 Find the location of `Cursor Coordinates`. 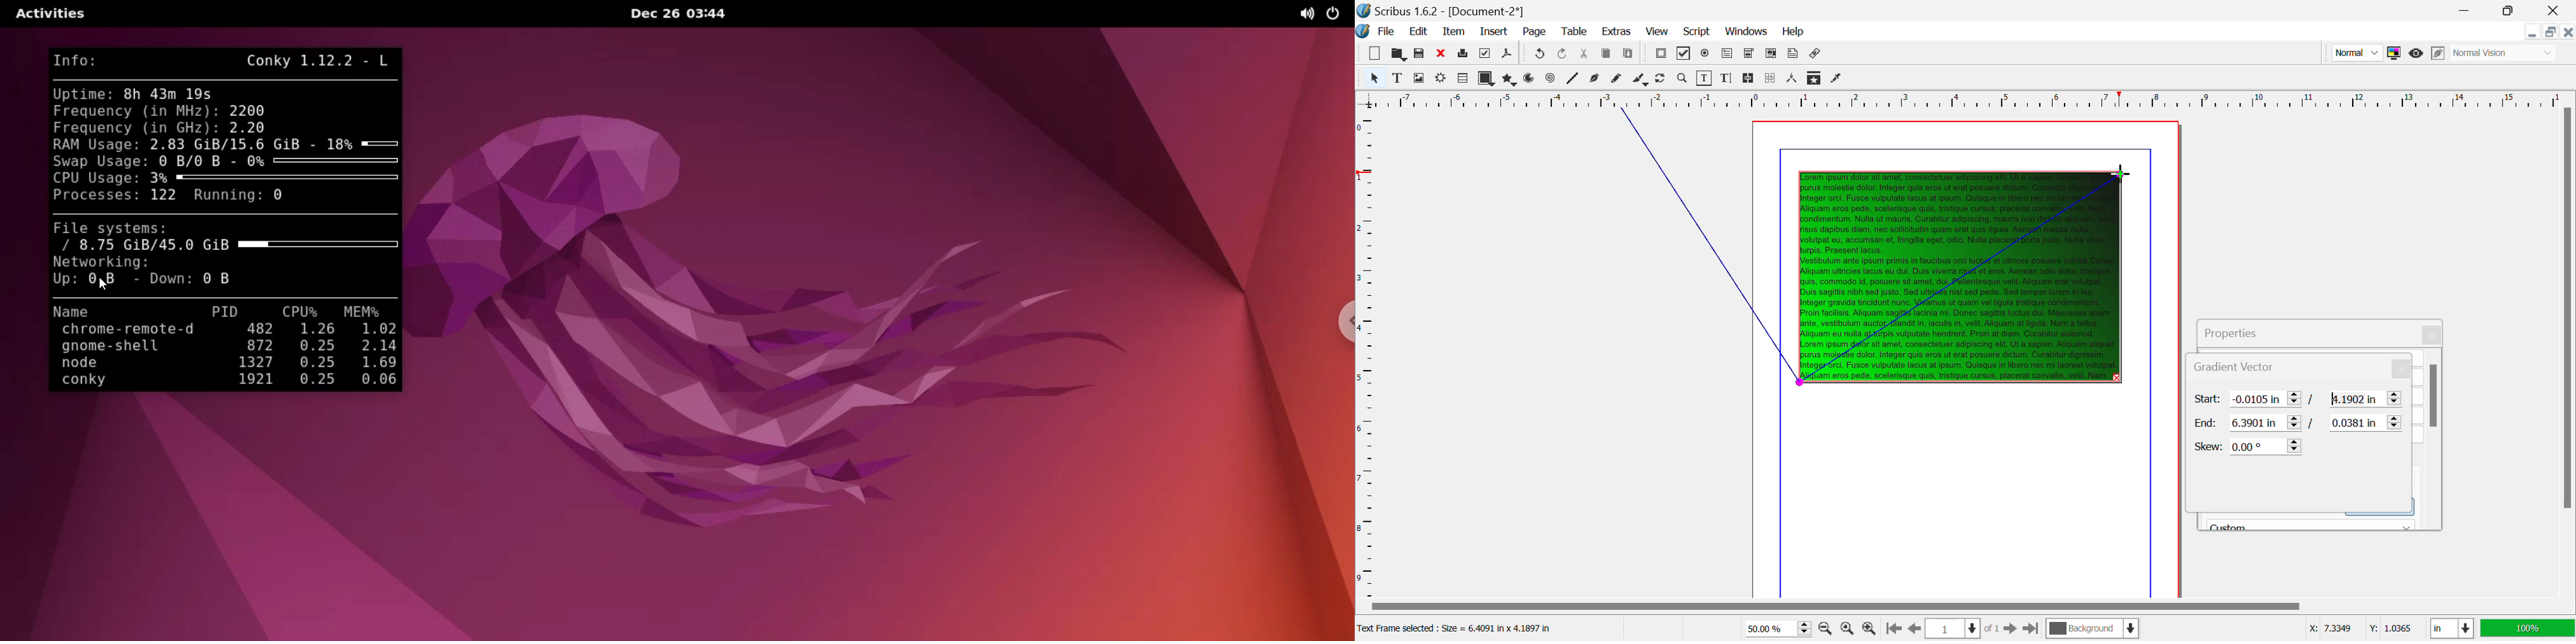

Cursor Coordinates is located at coordinates (2360, 629).